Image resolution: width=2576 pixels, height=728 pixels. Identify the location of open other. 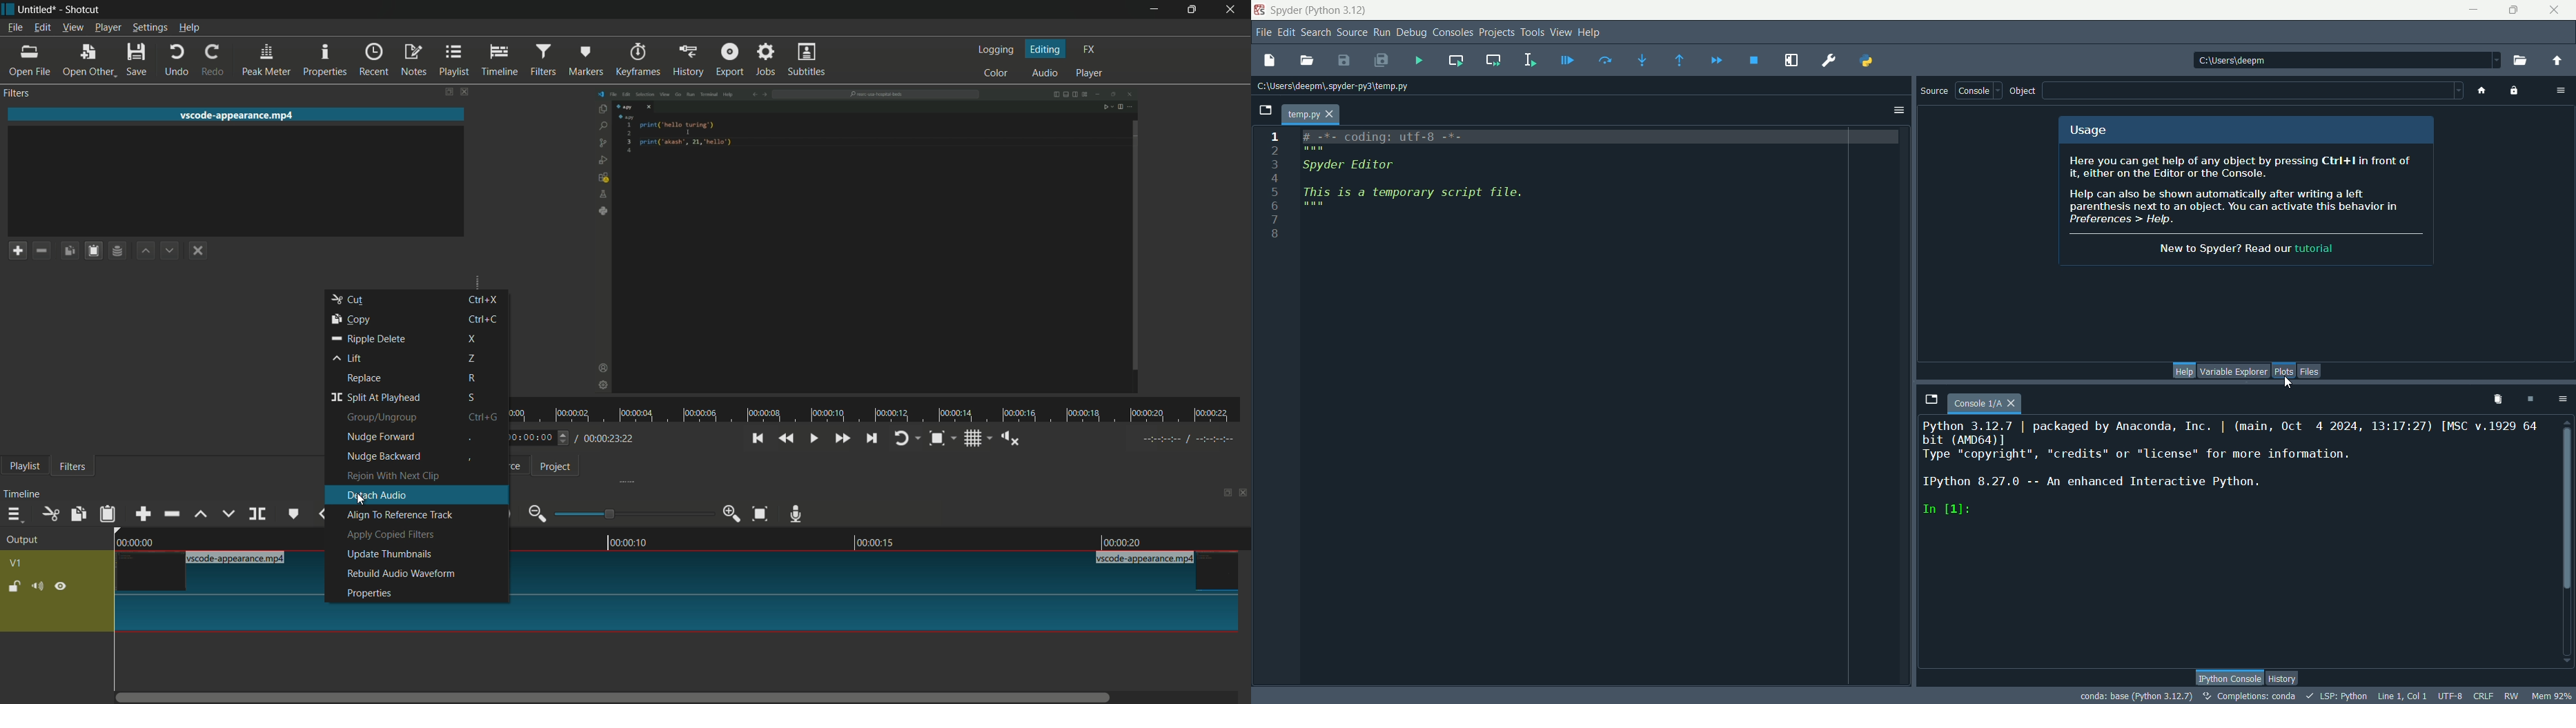
(91, 59).